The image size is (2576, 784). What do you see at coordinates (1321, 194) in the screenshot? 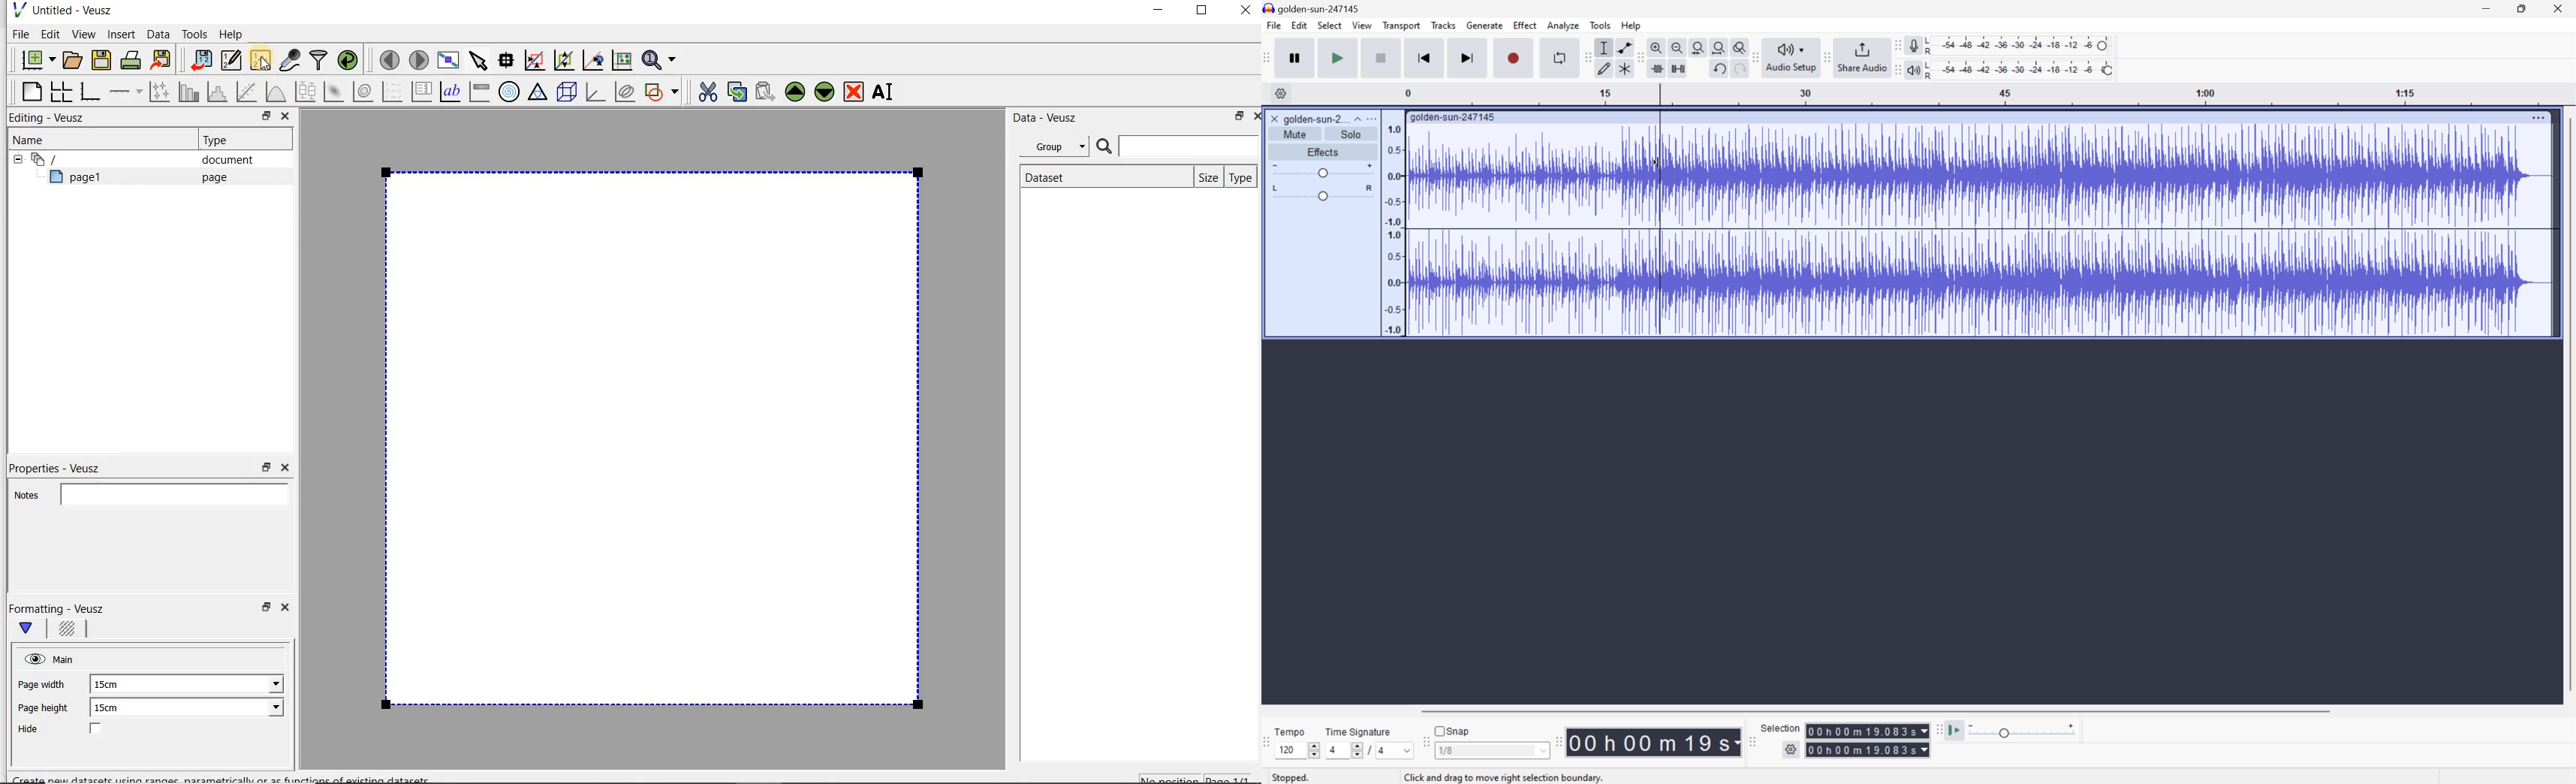
I see `Slider` at bounding box center [1321, 194].